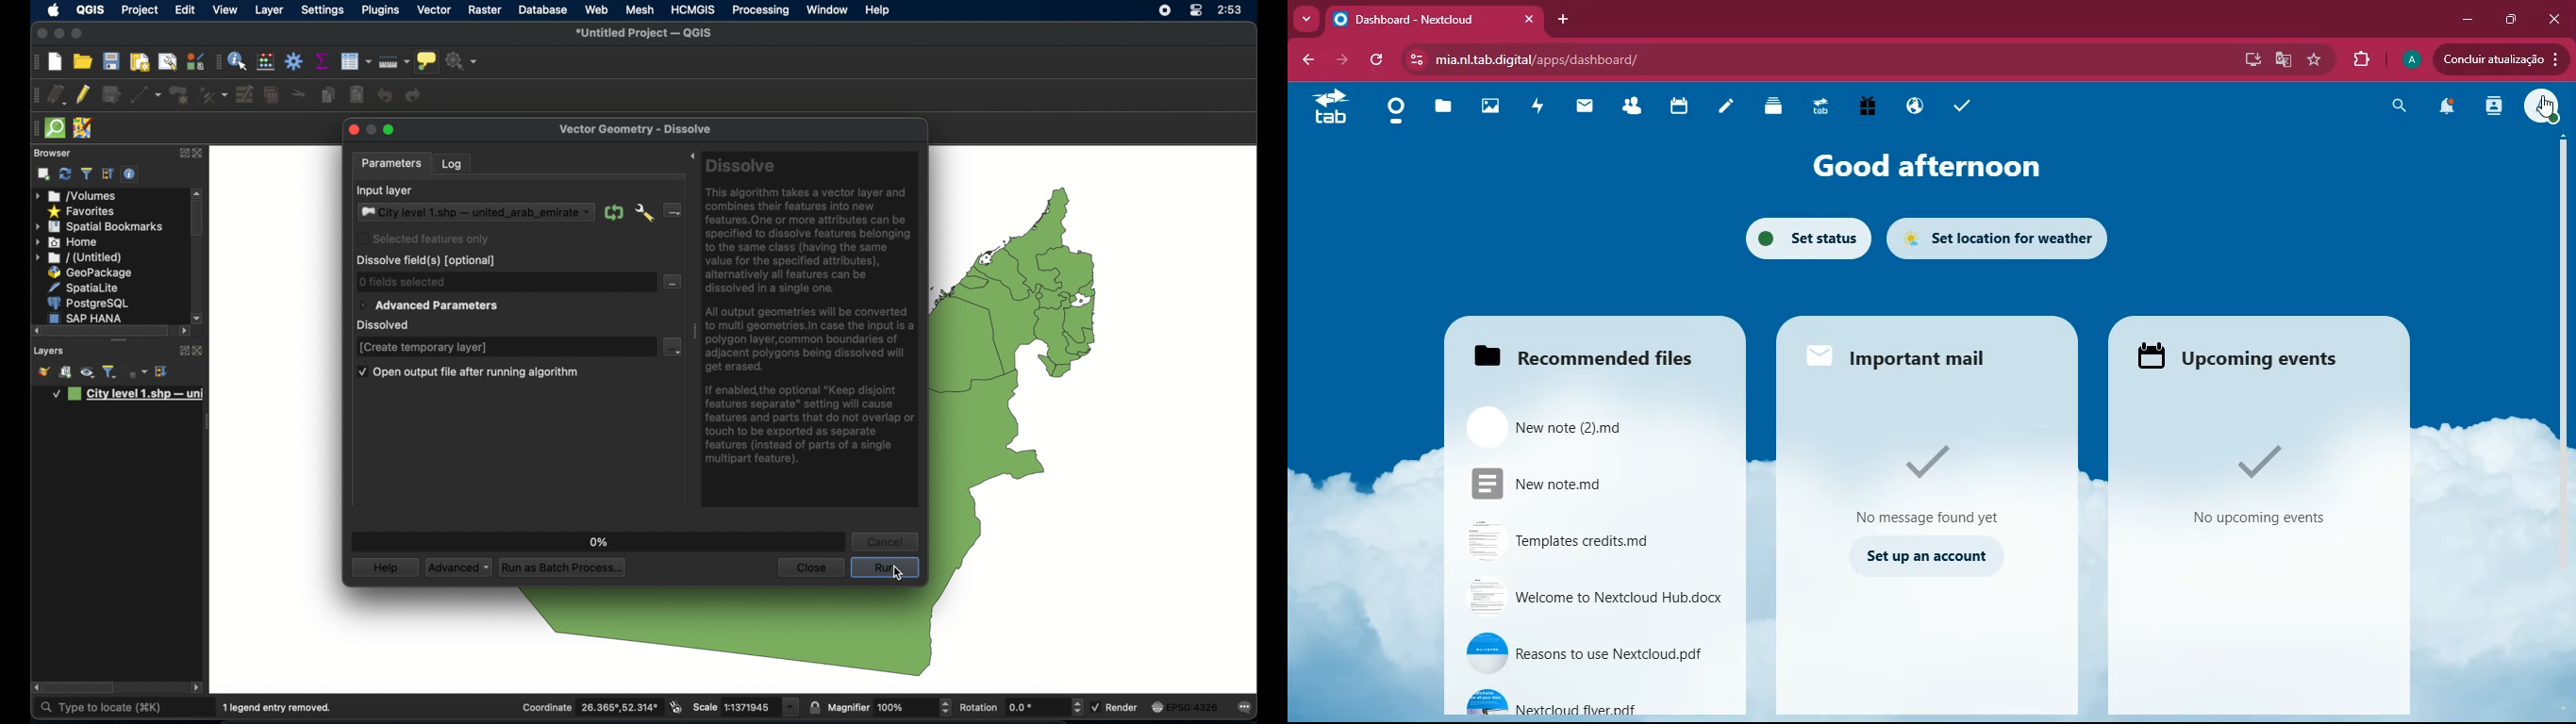 This screenshot has width=2576, height=728. What do you see at coordinates (78, 34) in the screenshot?
I see `maximize` at bounding box center [78, 34].